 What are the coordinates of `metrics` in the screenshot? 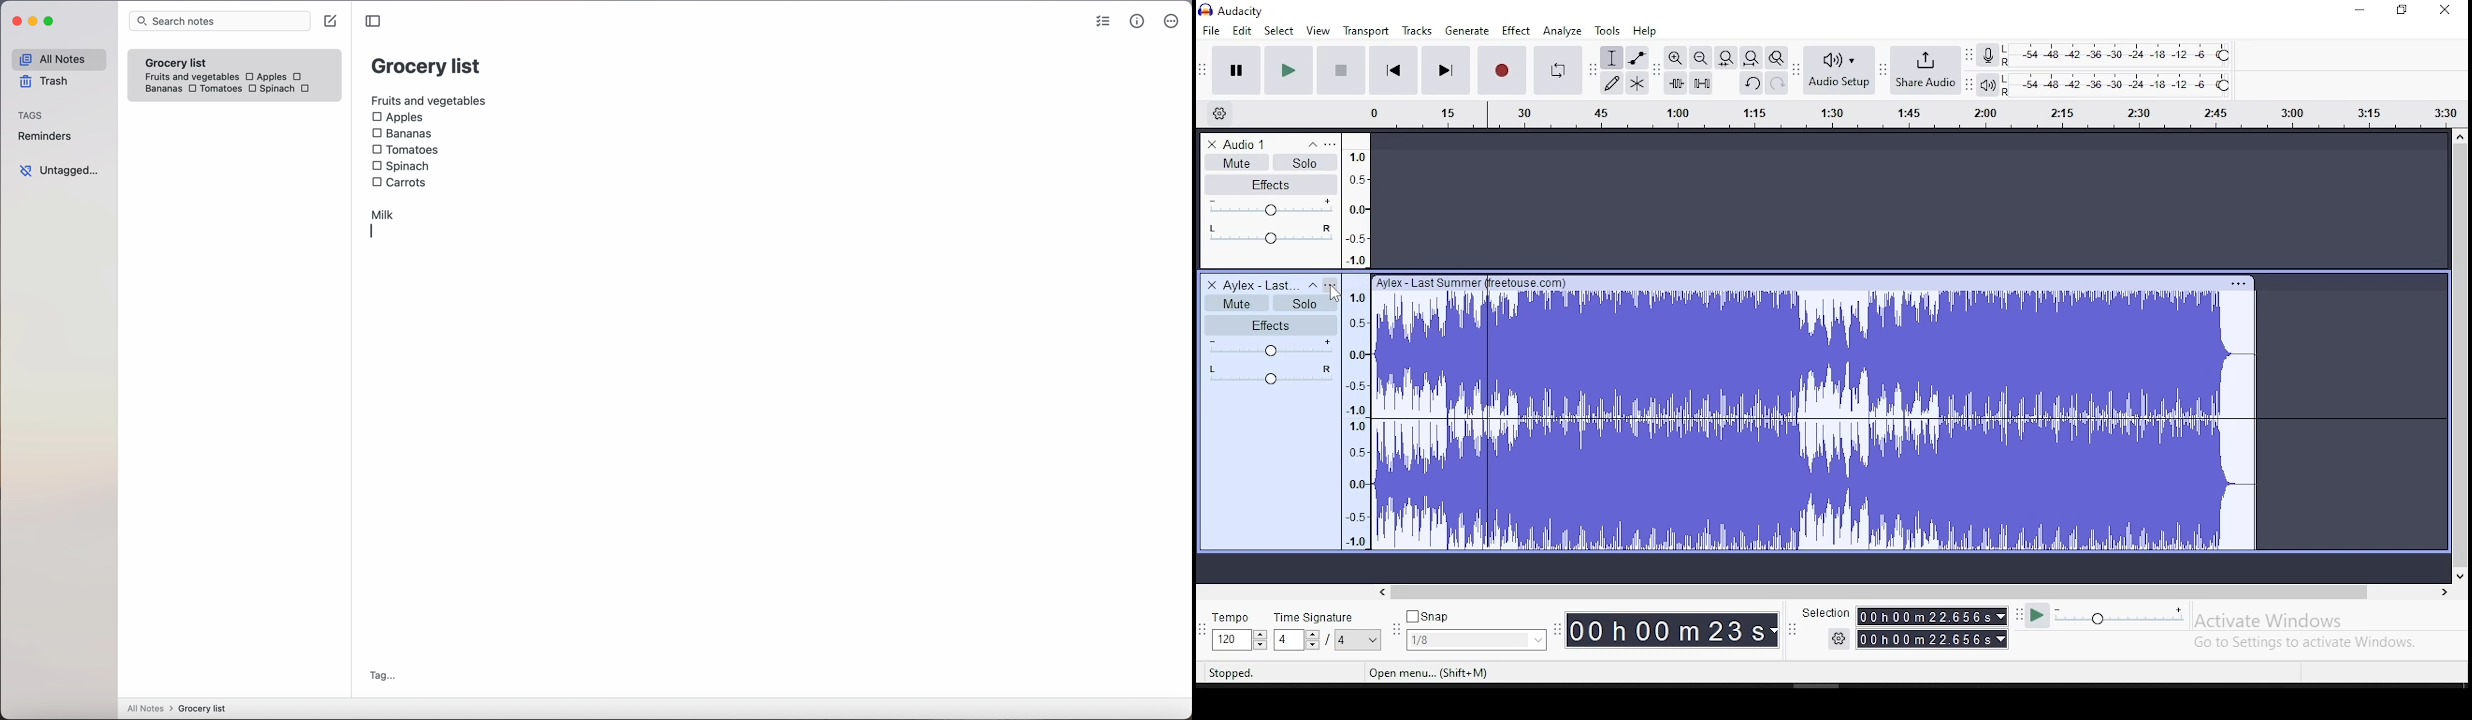 It's located at (1137, 22).